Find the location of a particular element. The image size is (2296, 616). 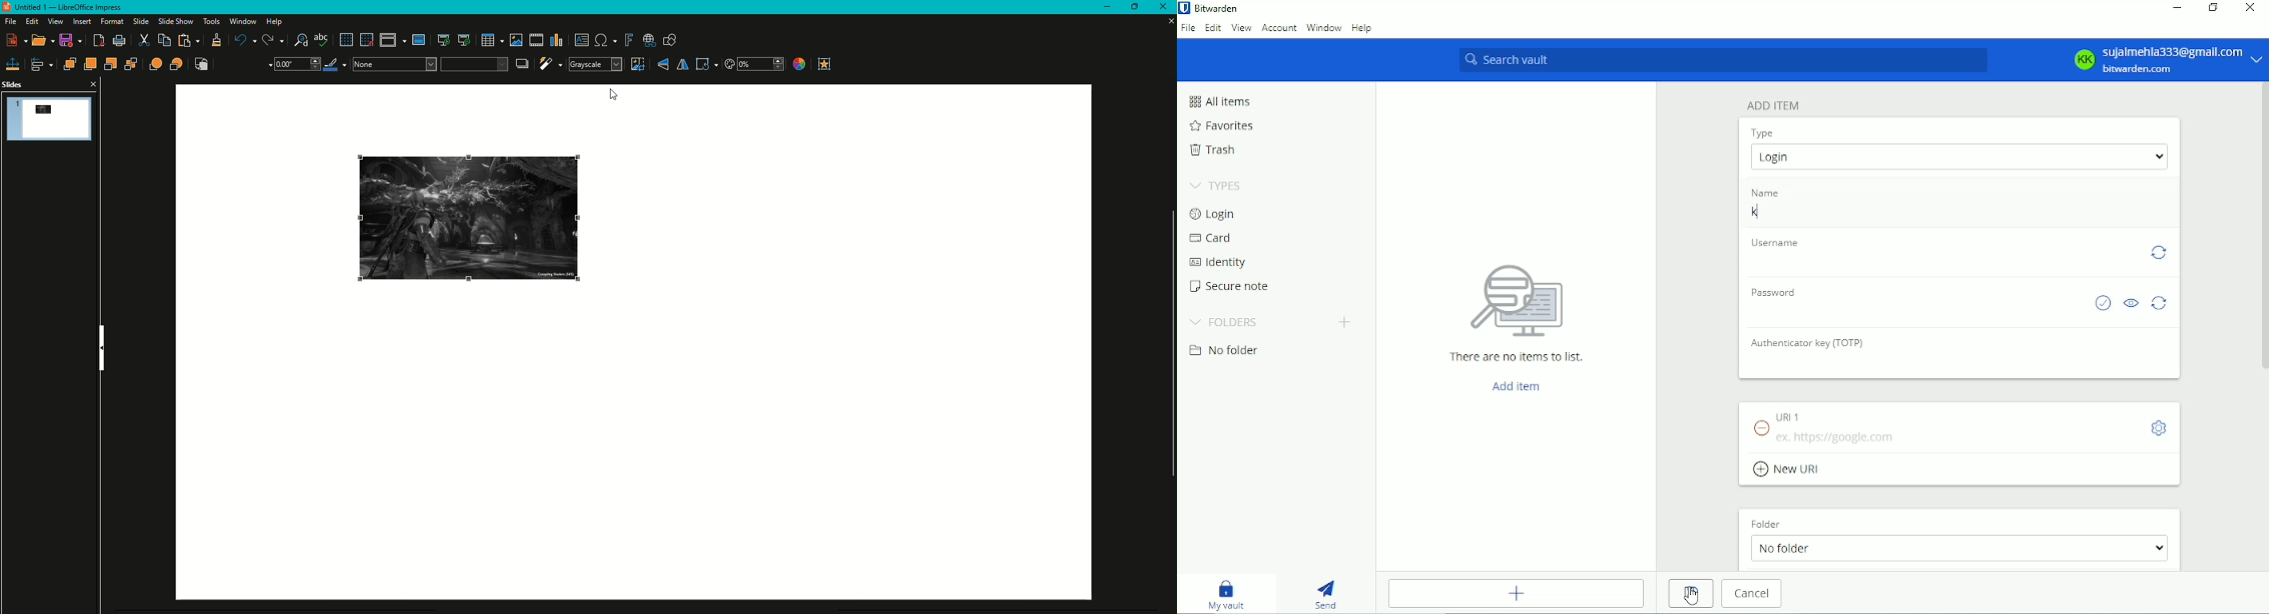

Toggle visibility is located at coordinates (2131, 302).